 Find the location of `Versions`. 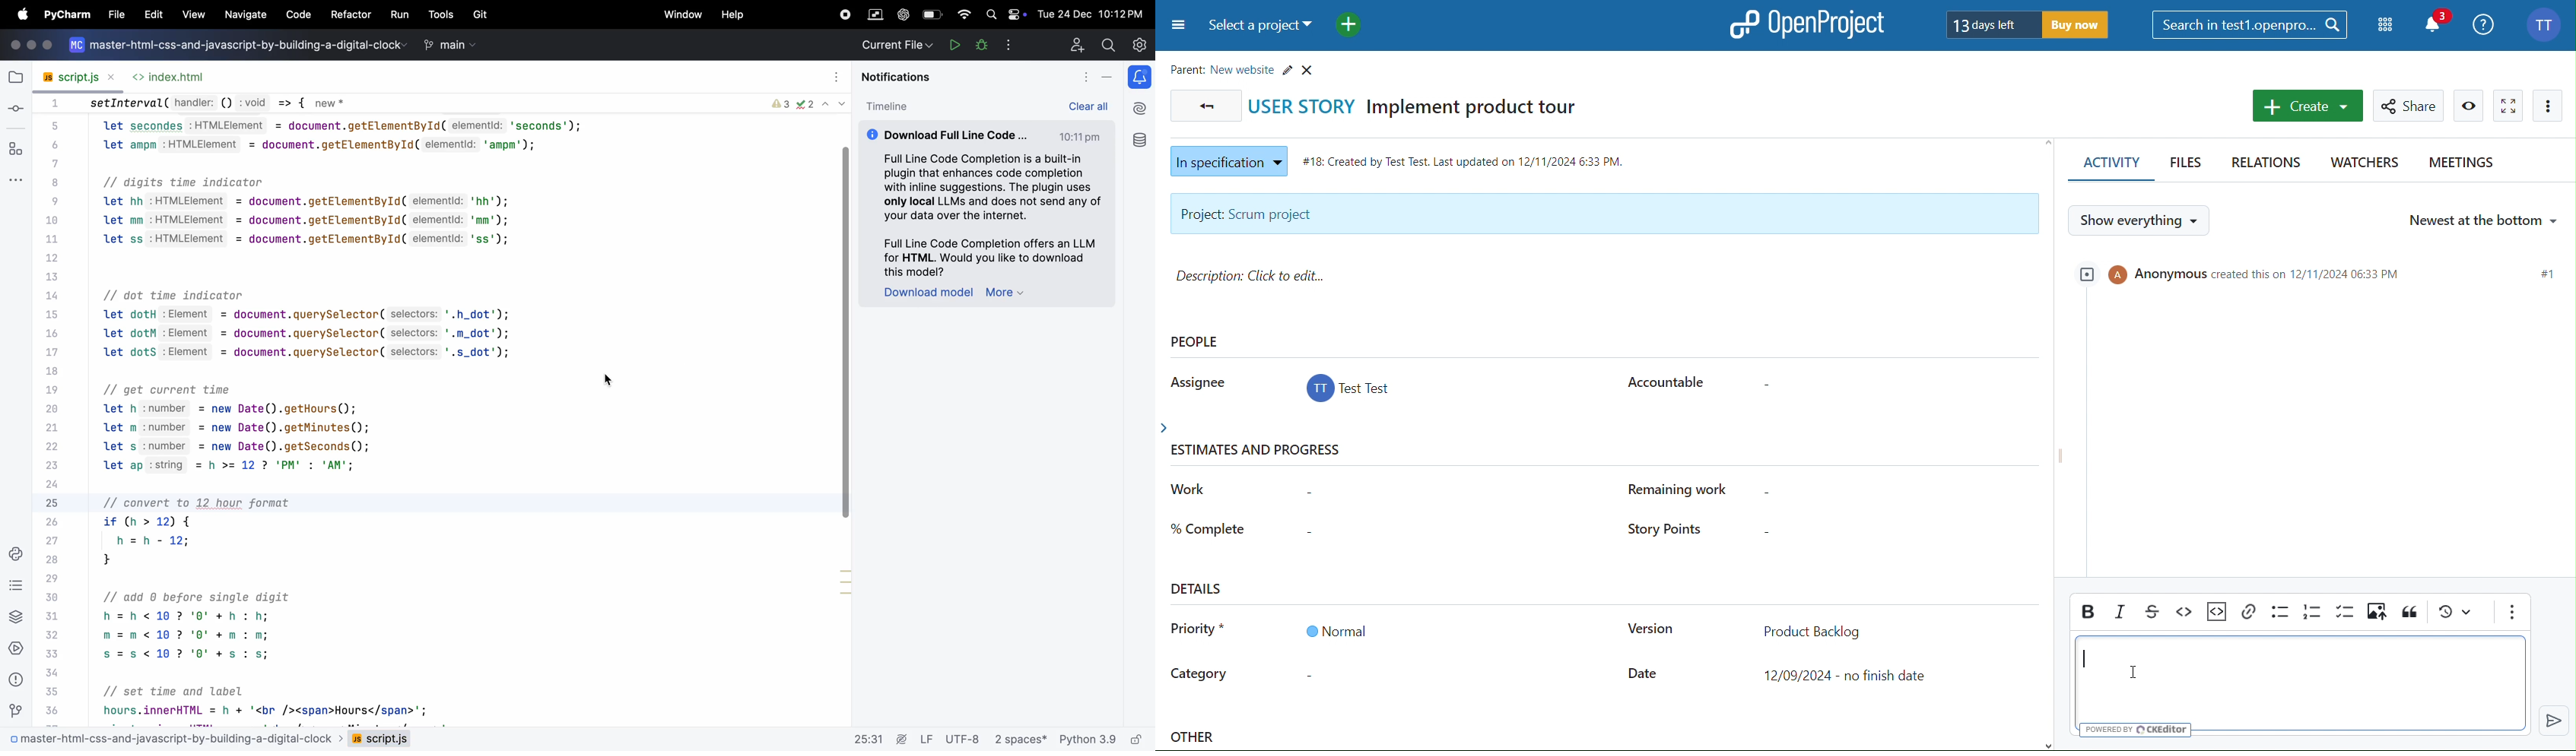

Versions is located at coordinates (2455, 615).